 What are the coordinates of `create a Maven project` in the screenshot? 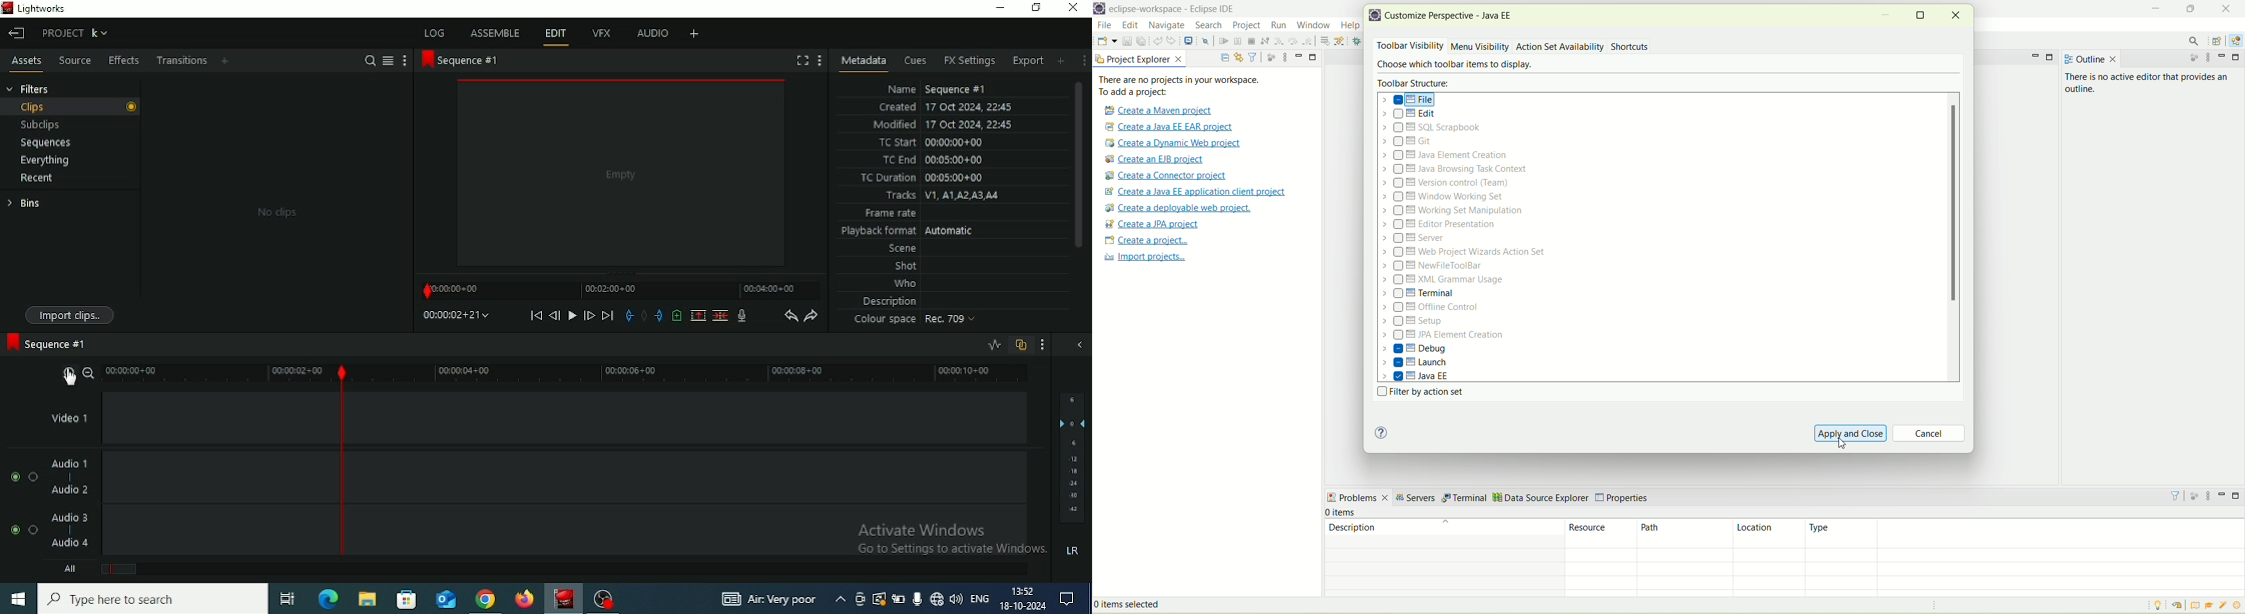 It's located at (1162, 109).